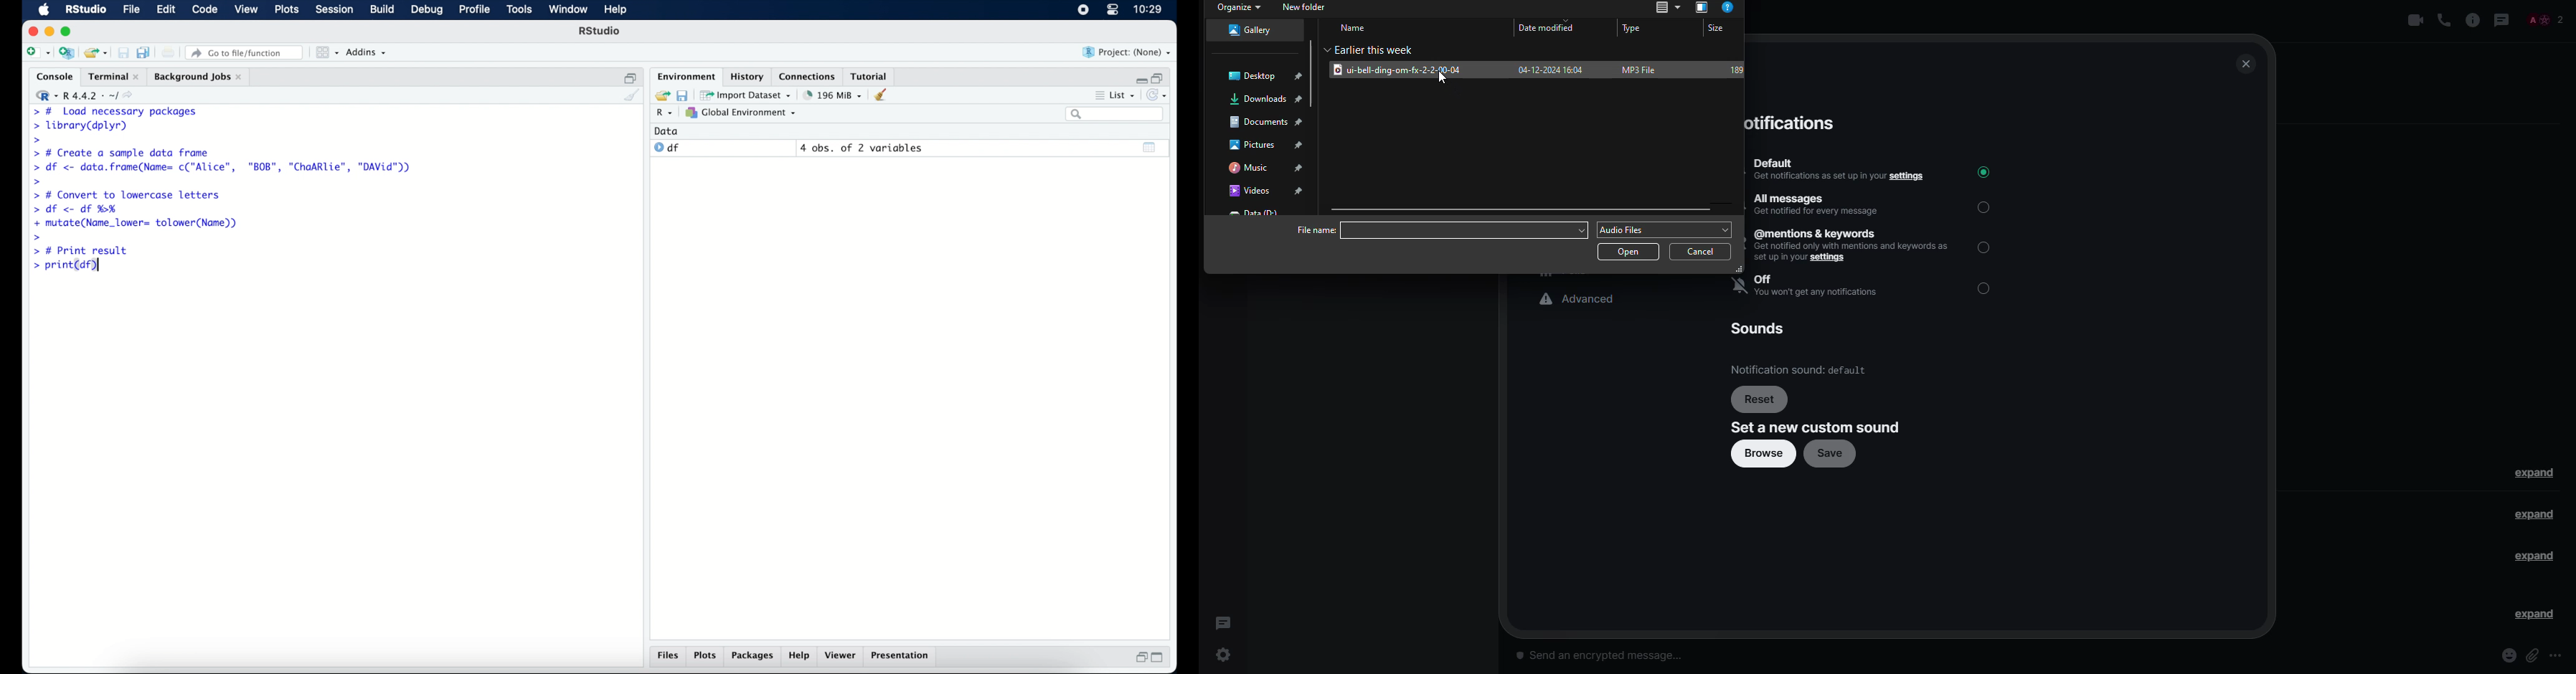 This screenshot has height=700, width=2576. Describe the element at coordinates (1150, 147) in the screenshot. I see `show output  window` at that location.